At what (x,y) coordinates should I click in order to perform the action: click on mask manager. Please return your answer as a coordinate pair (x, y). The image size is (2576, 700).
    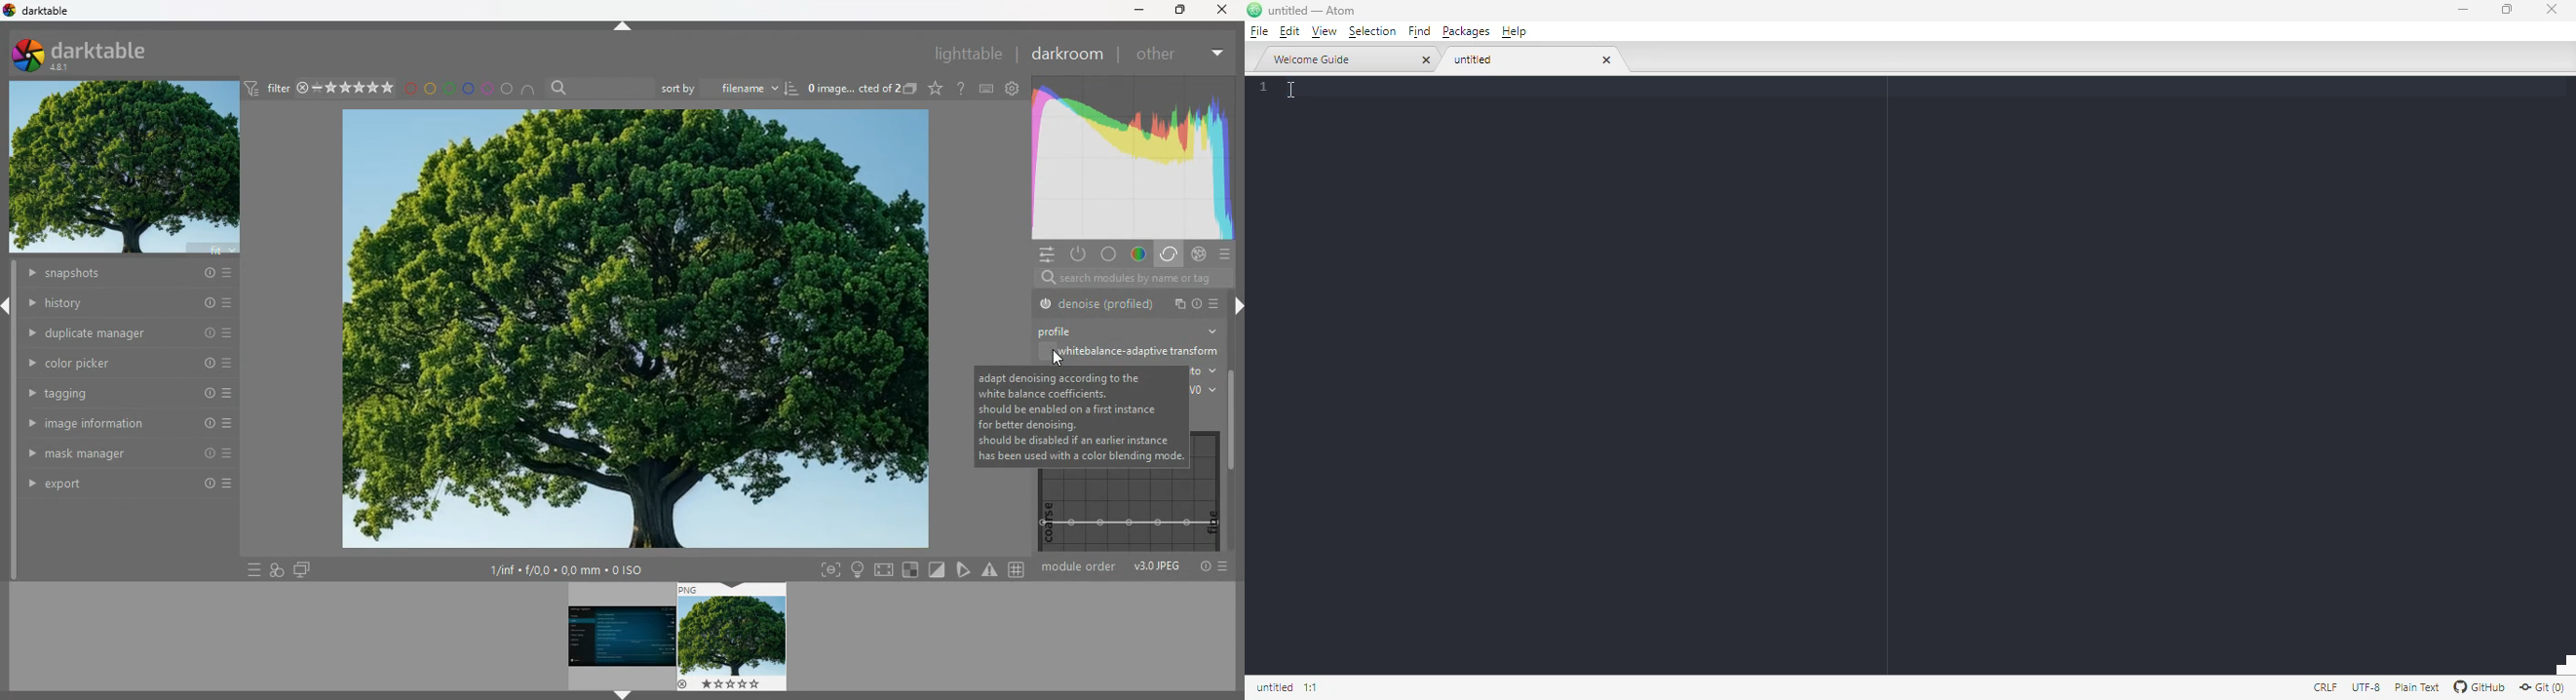
    Looking at the image, I should click on (120, 450).